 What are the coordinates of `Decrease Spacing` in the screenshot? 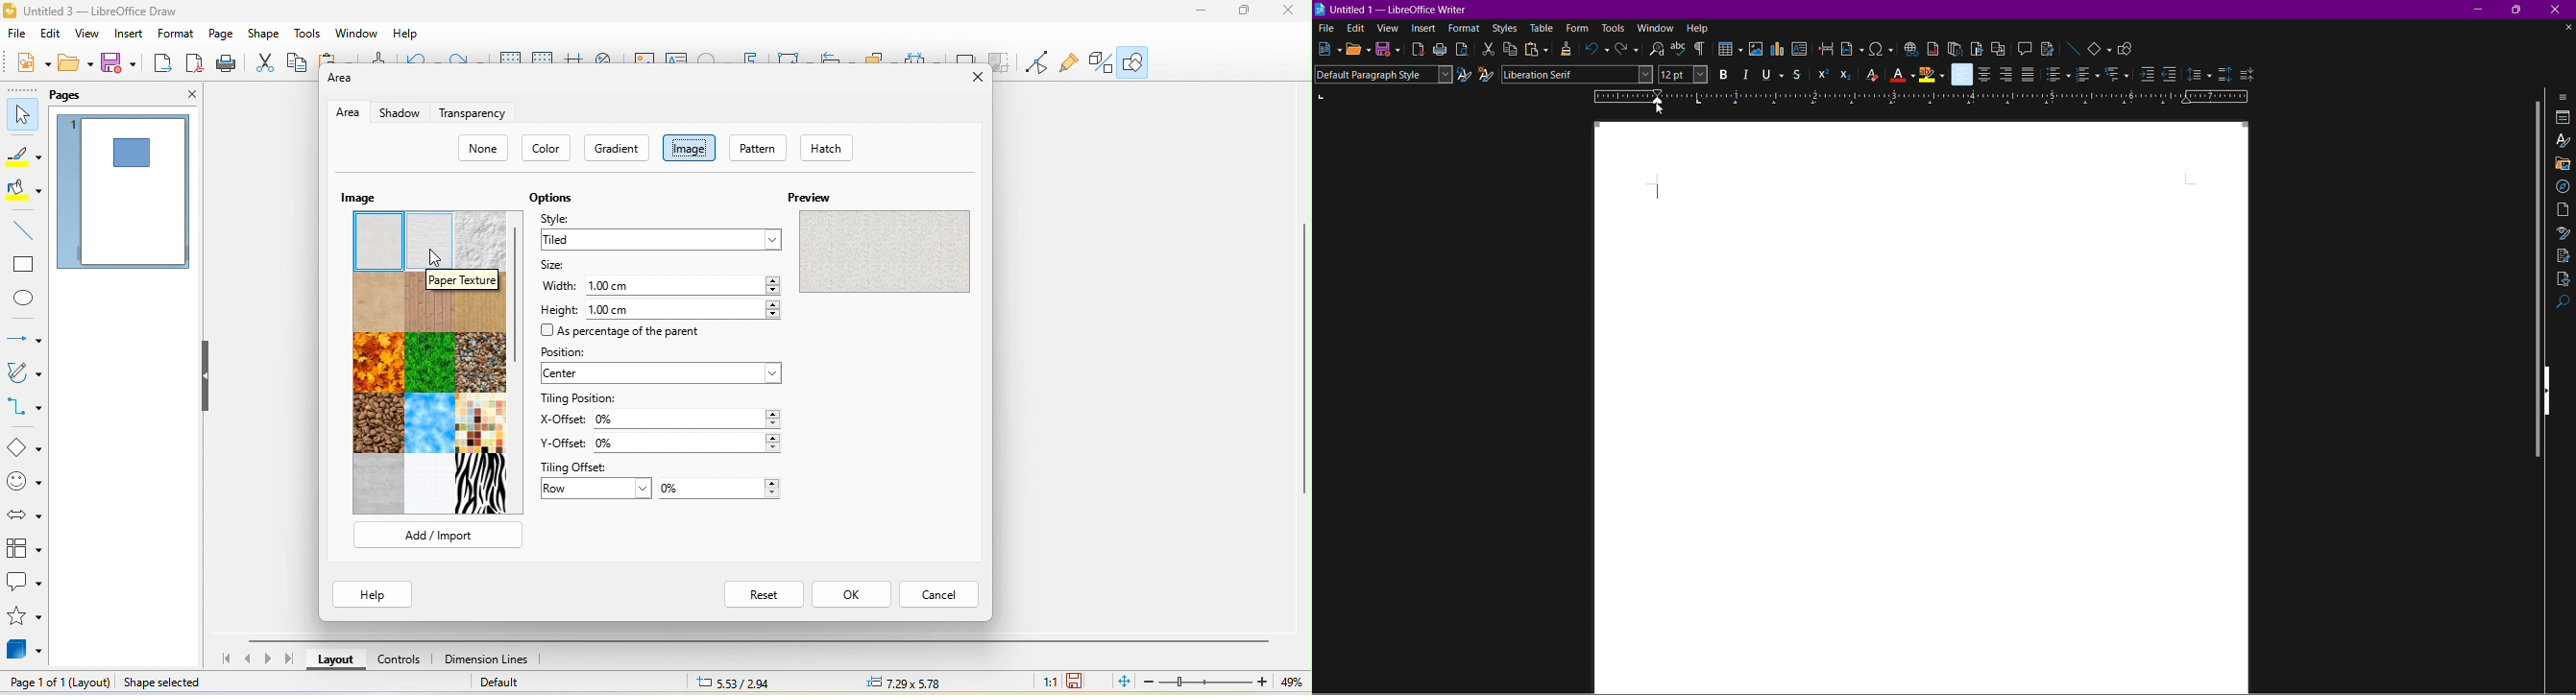 It's located at (2247, 73).